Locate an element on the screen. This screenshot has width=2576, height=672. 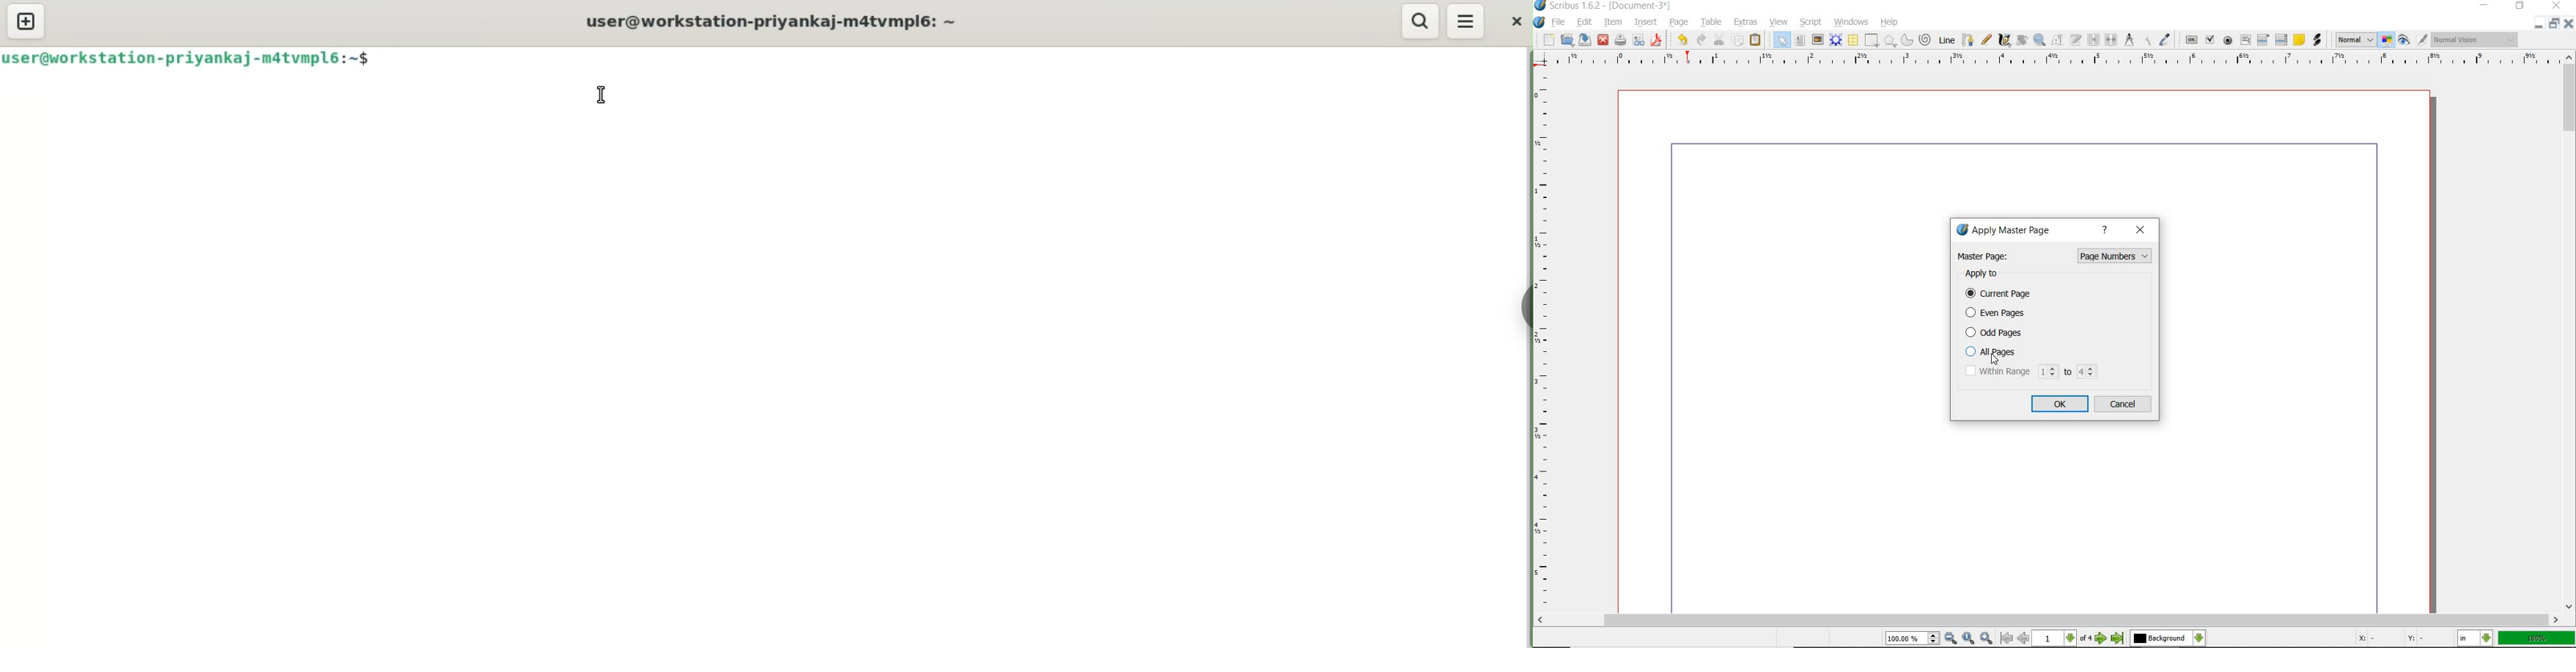
item is located at coordinates (1612, 22).